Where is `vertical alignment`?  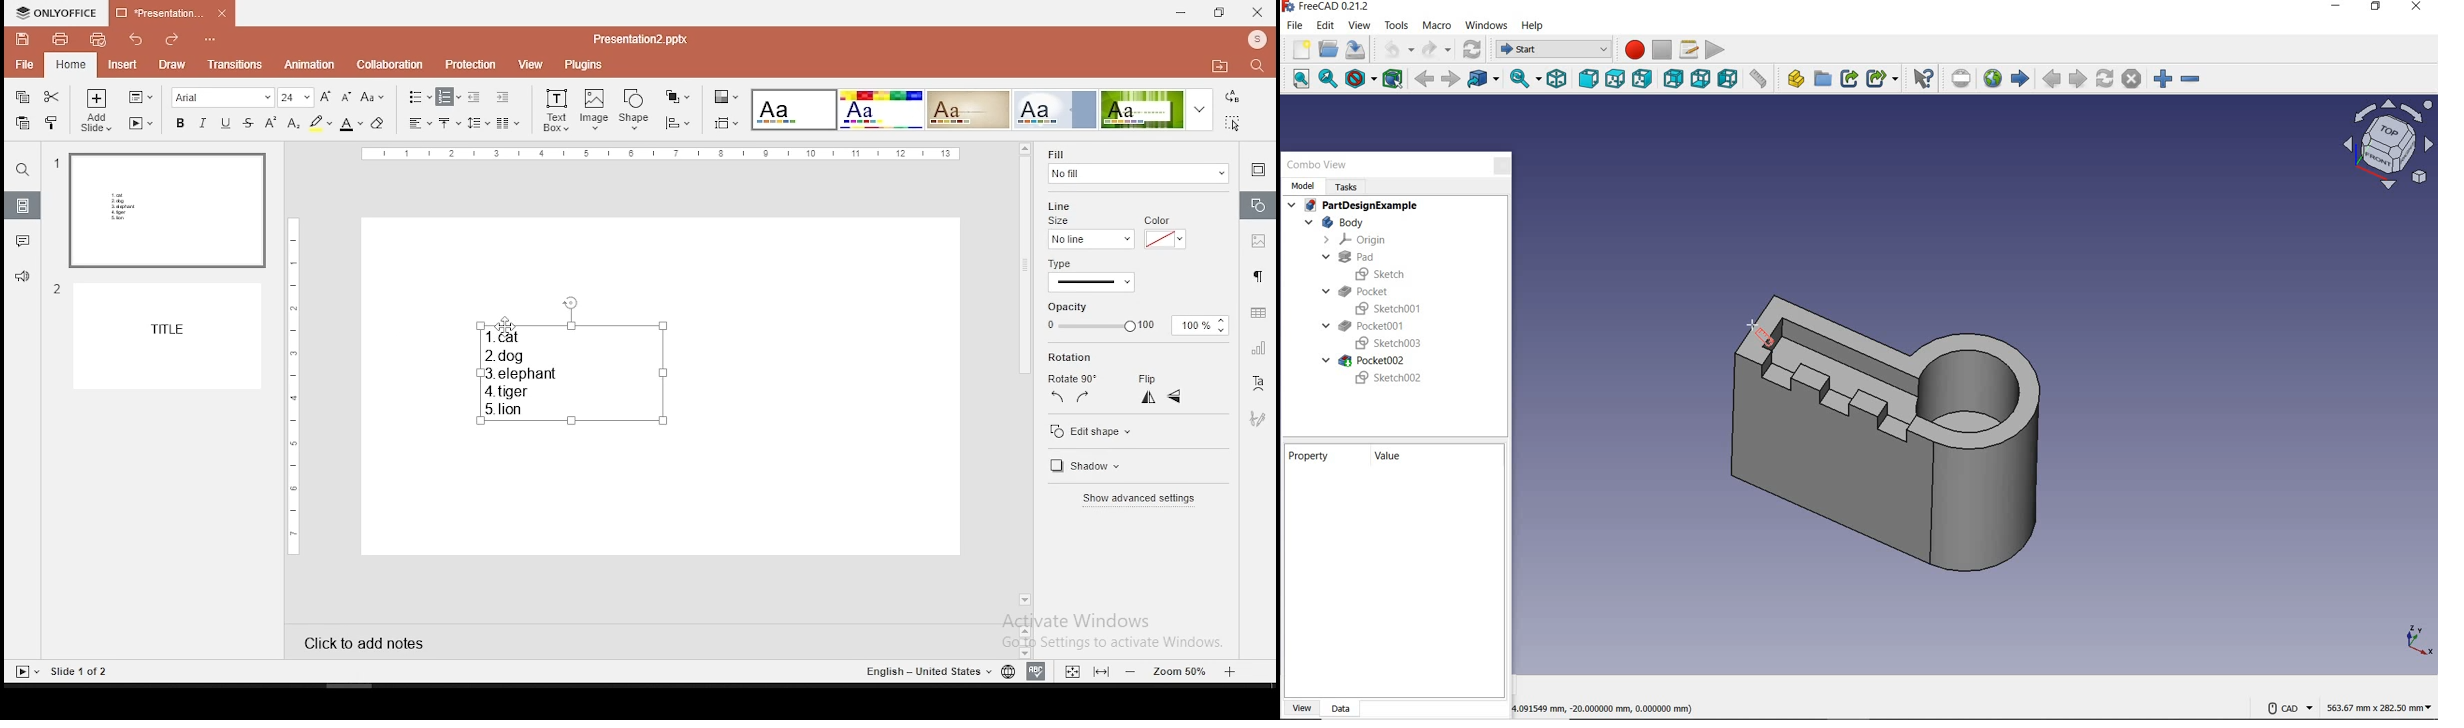
vertical alignment is located at coordinates (451, 122).